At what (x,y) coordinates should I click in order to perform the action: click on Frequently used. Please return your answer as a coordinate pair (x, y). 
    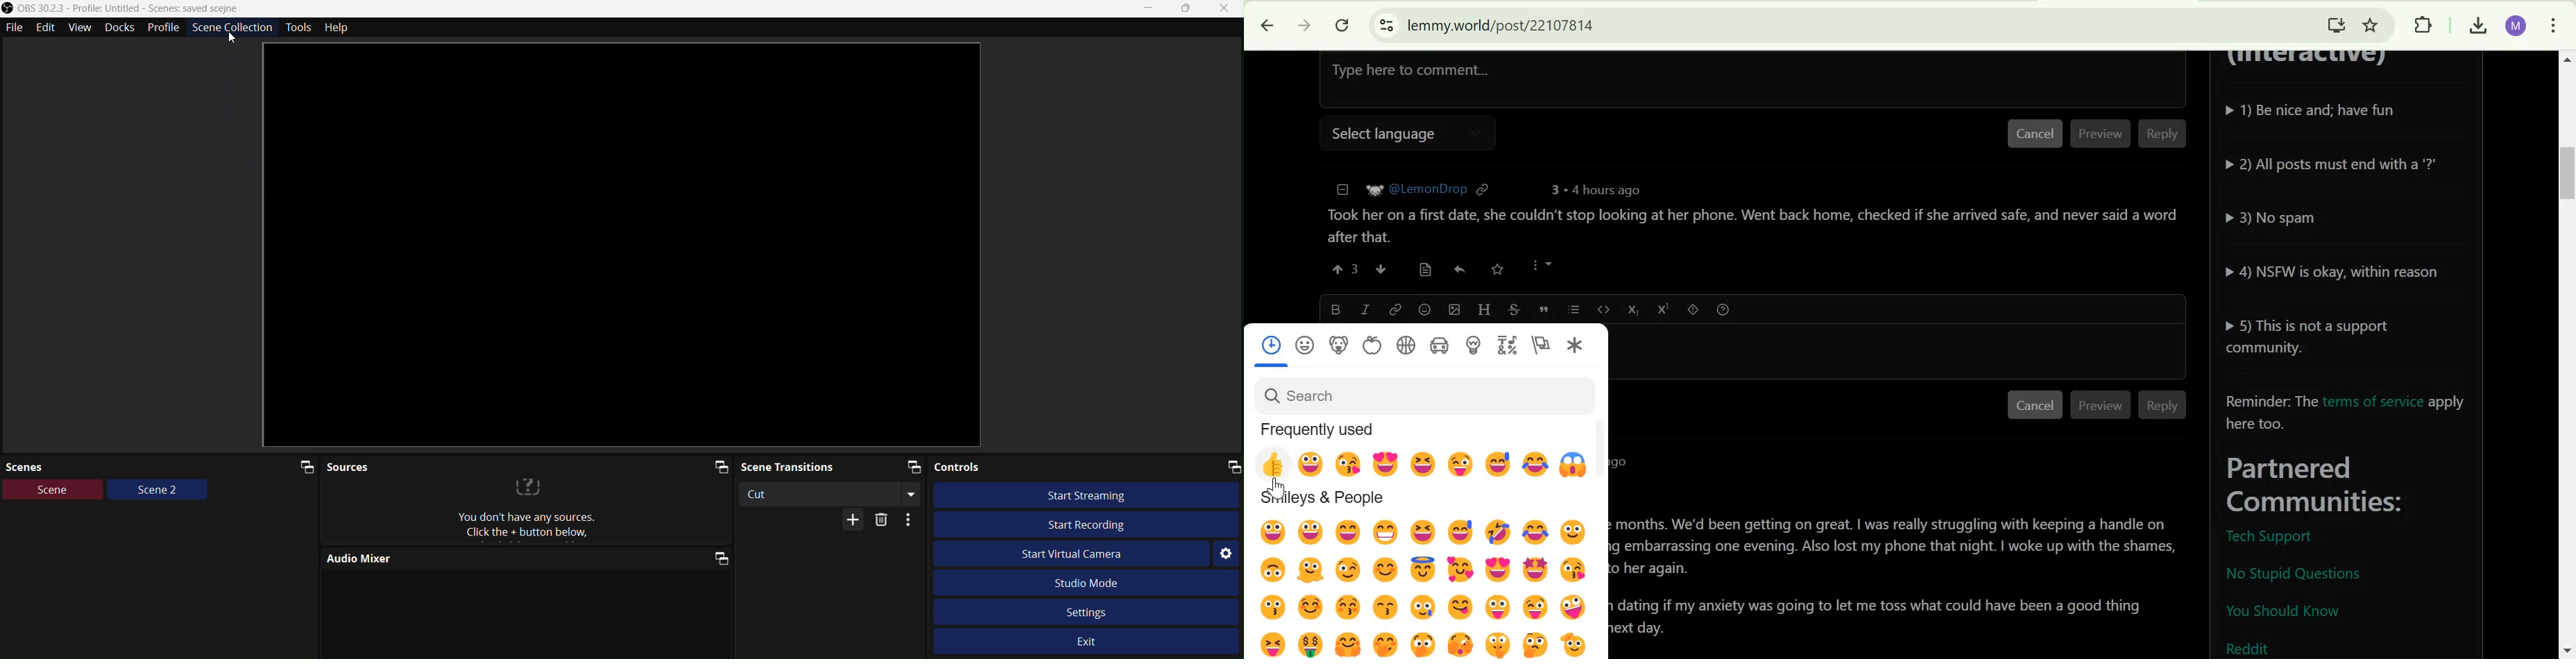
    Looking at the image, I should click on (1318, 429).